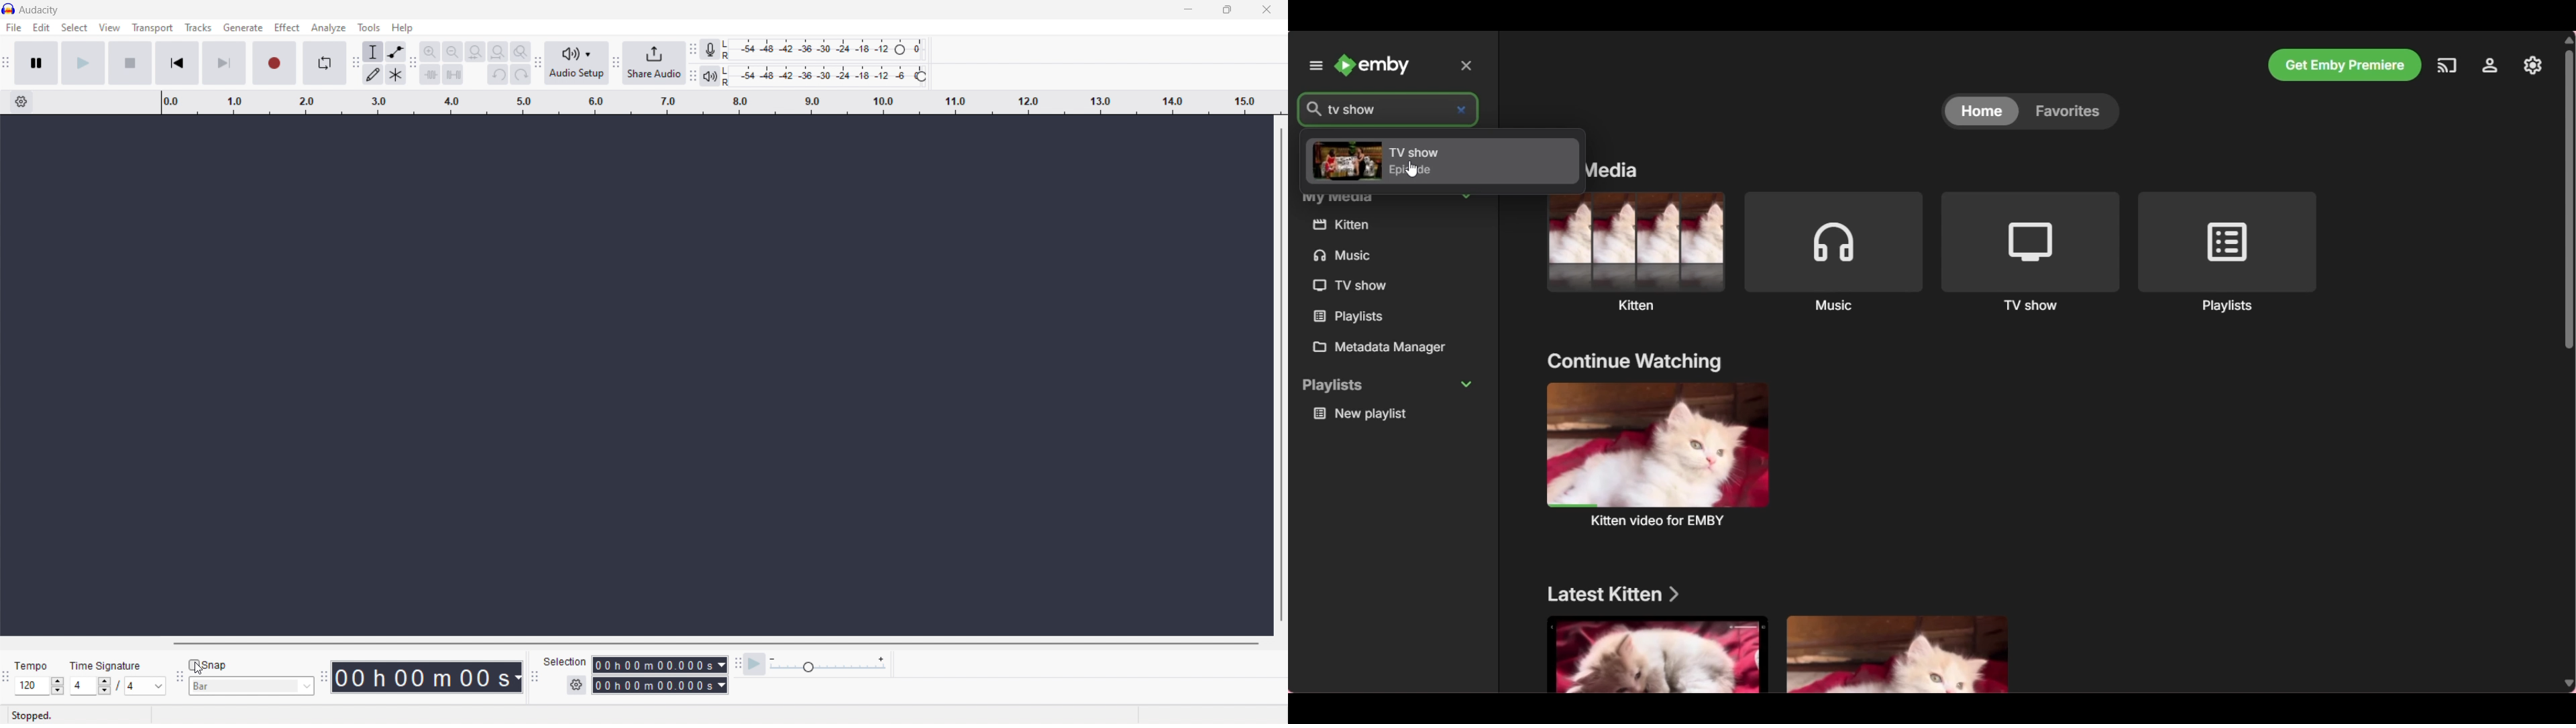  What do you see at coordinates (1901, 656) in the screenshot?
I see `Media files under above mentioned section` at bounding box center [1901, 656].